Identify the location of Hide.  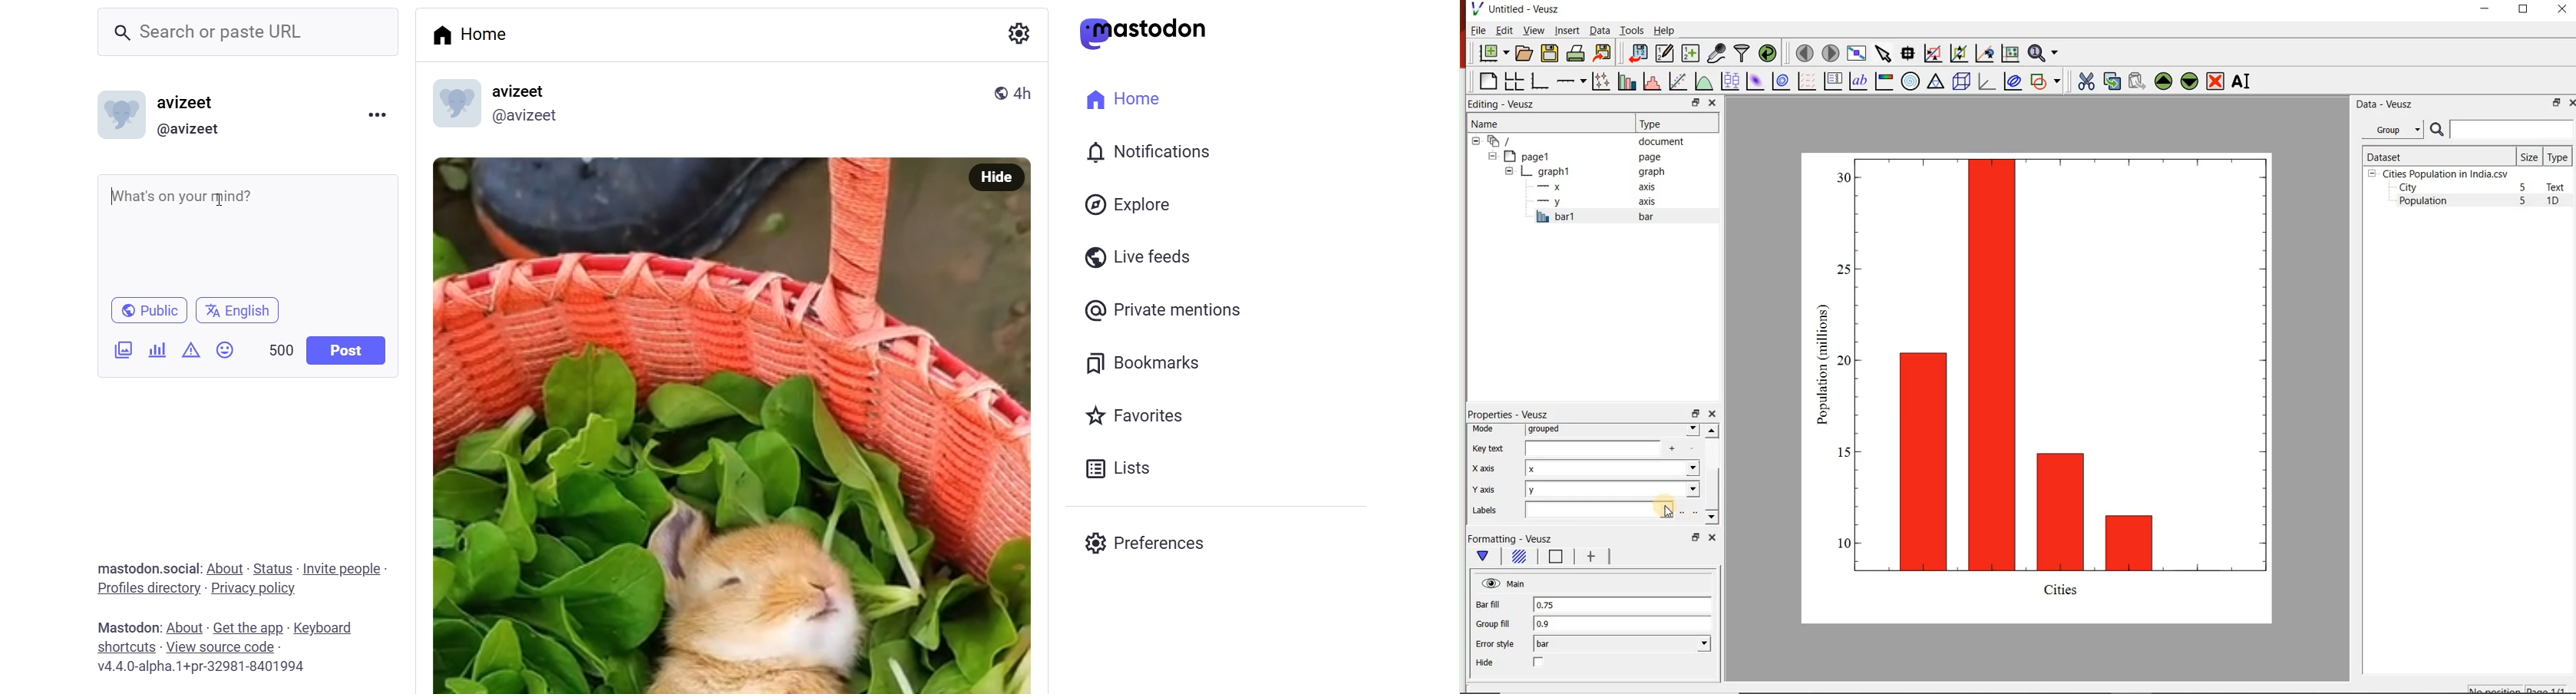
(1487, 663).